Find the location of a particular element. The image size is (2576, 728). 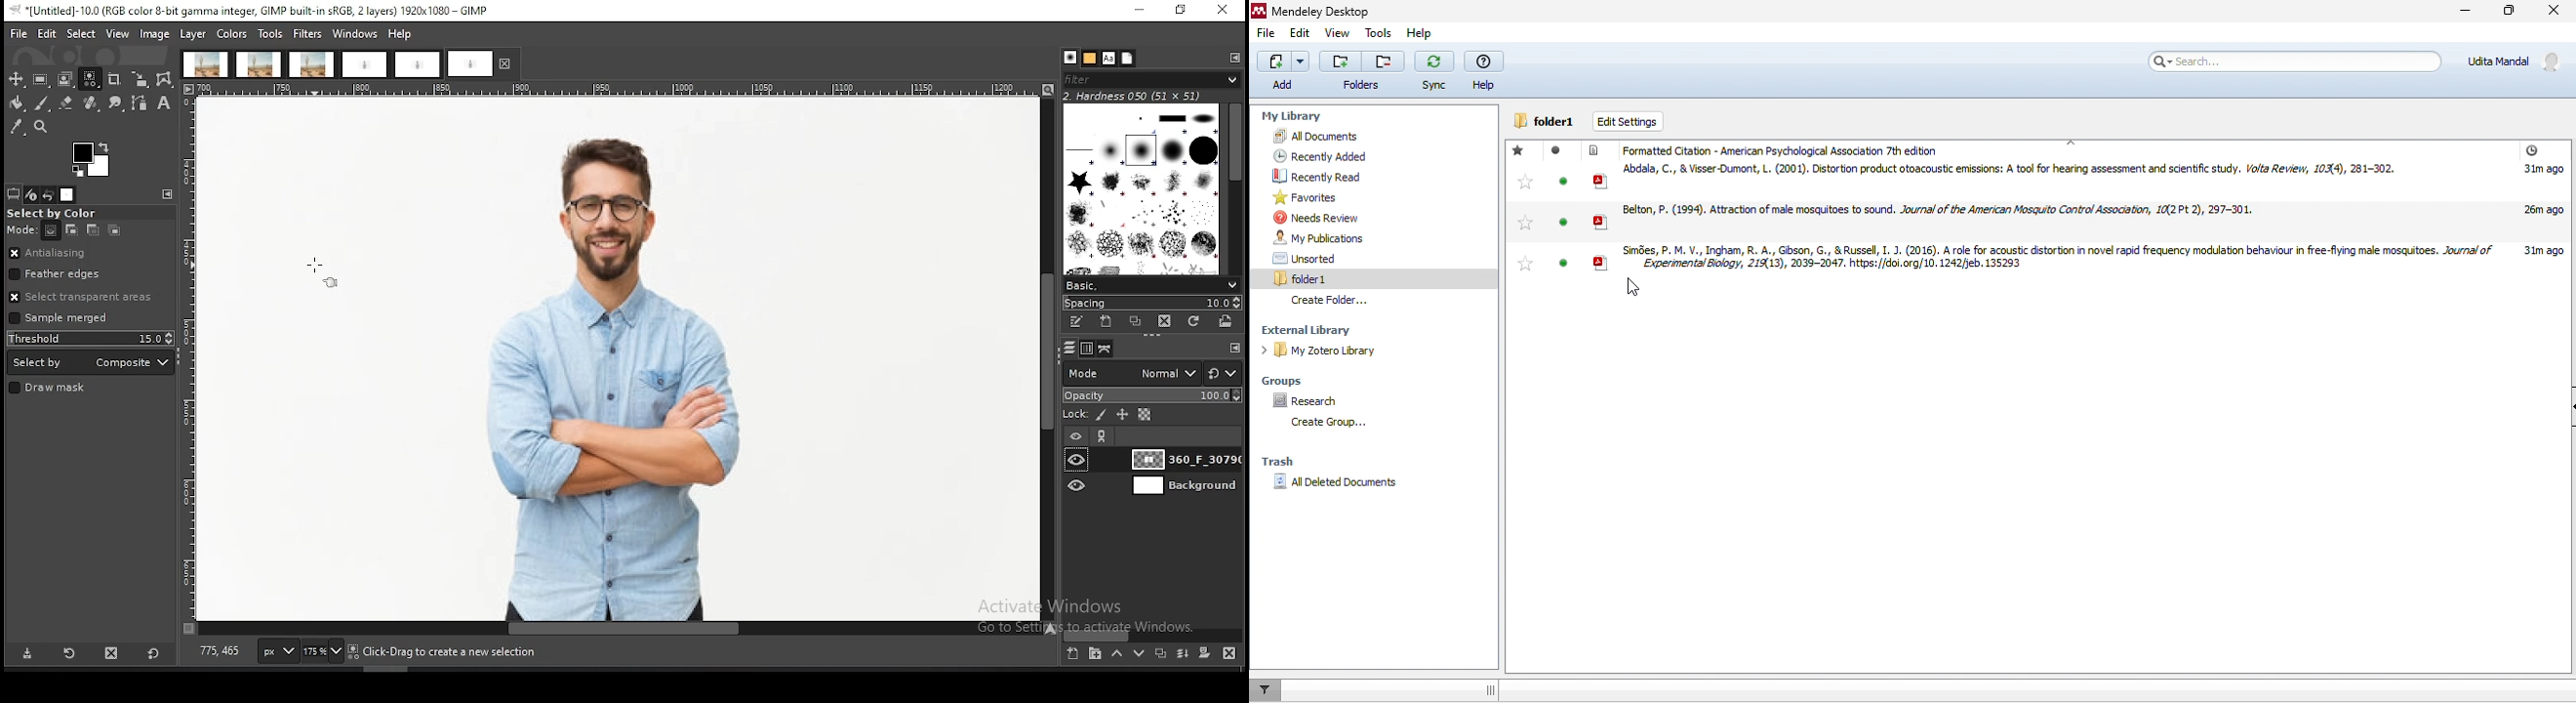

sync is located at coordinates (1432, 72).